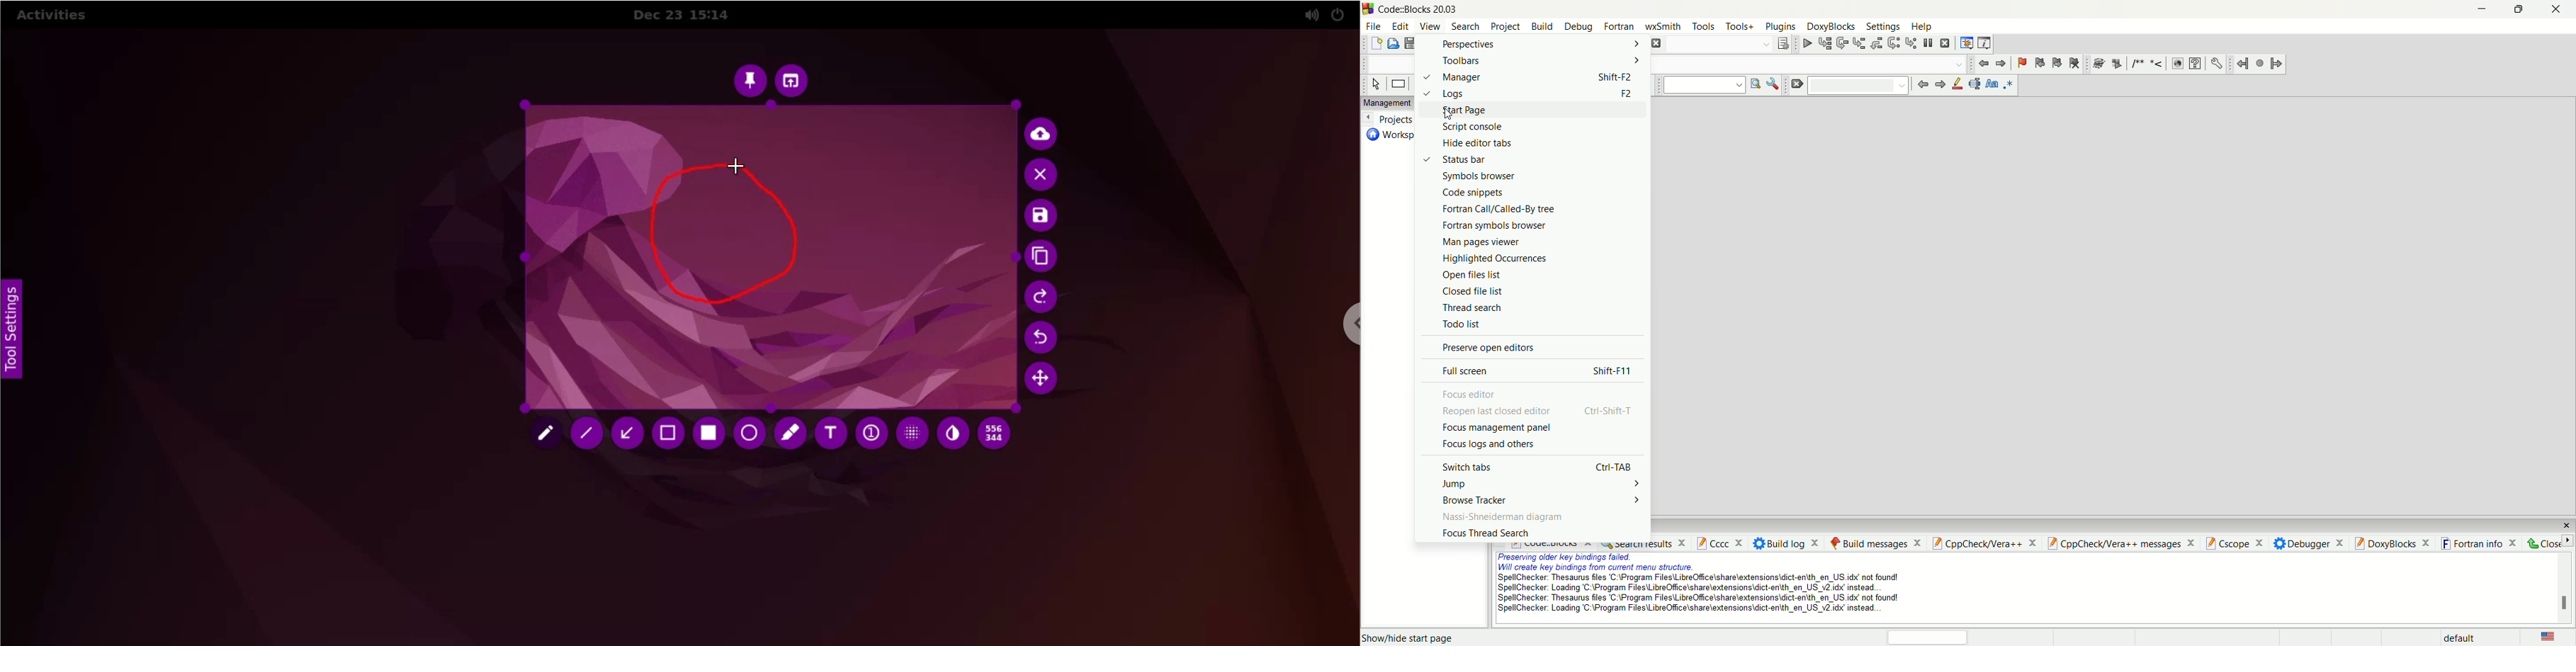  What do you see at coordinates (1545, 499) in the screenshot?
I see `browse tracker` at bounding box center [1545, 499].